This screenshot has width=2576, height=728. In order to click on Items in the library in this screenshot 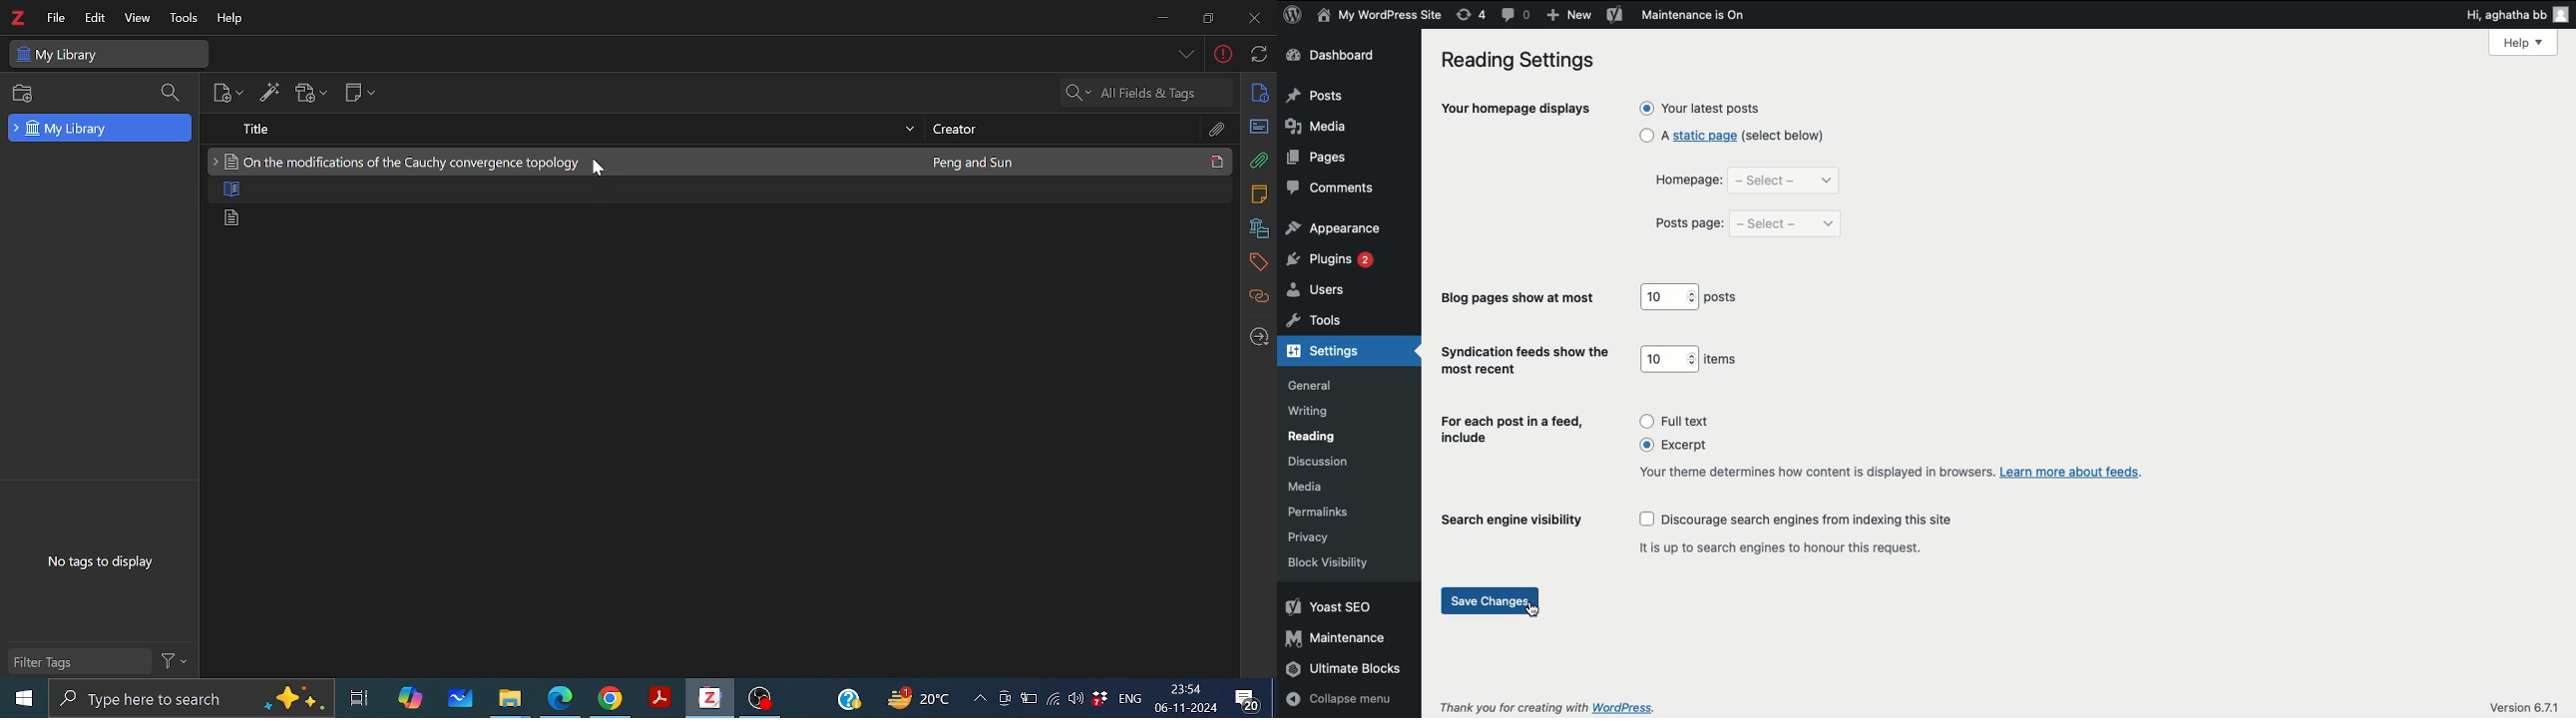, I will do `click(718, 191)`.